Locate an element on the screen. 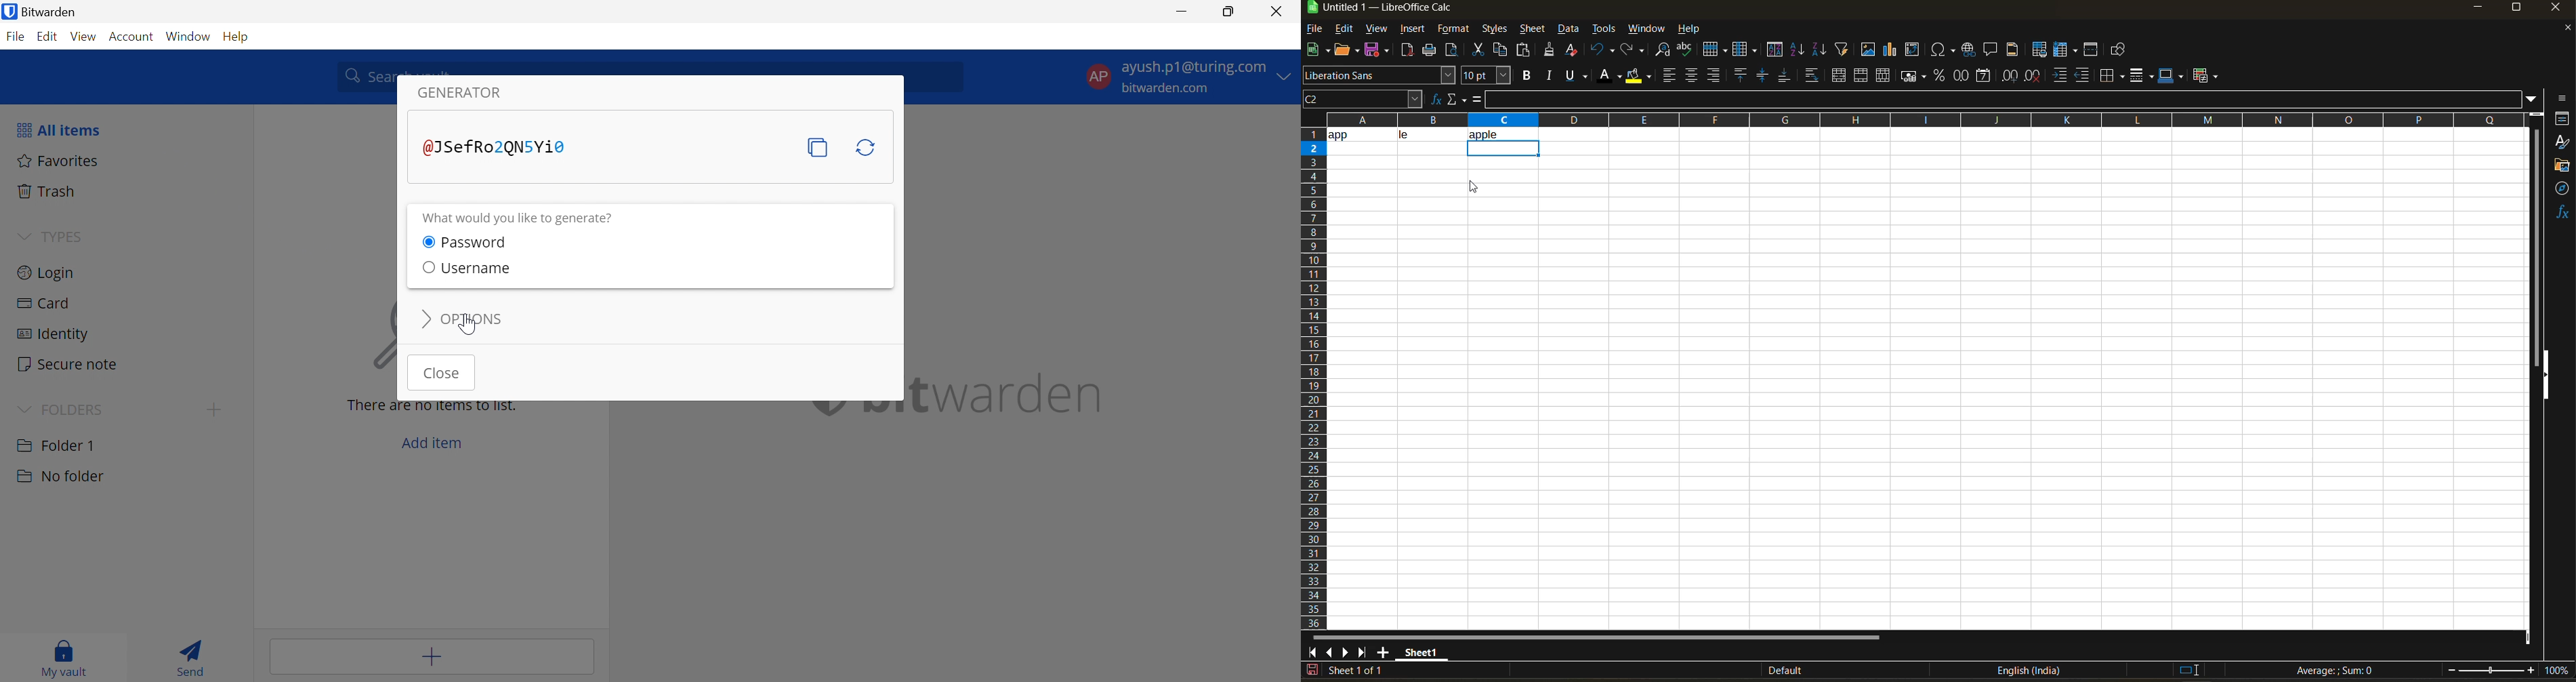  align center is located at coordinates (1691, 75).